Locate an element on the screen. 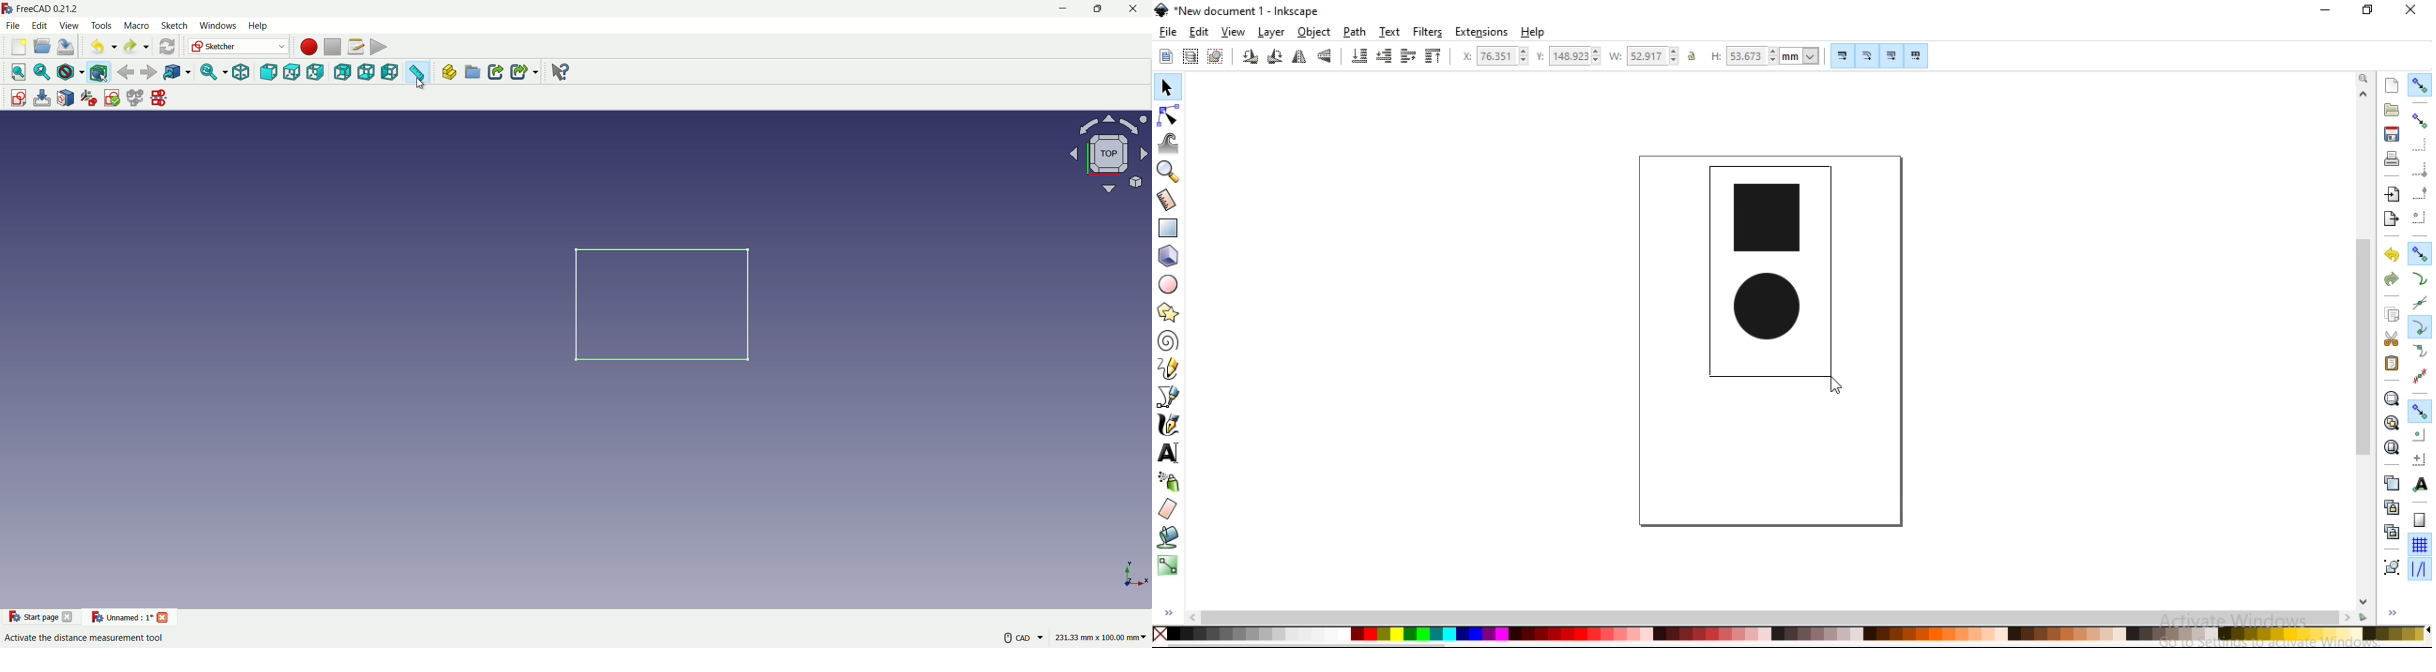 This screenshot has height=672, width=2436. path is located at coordinates (1355, 31).